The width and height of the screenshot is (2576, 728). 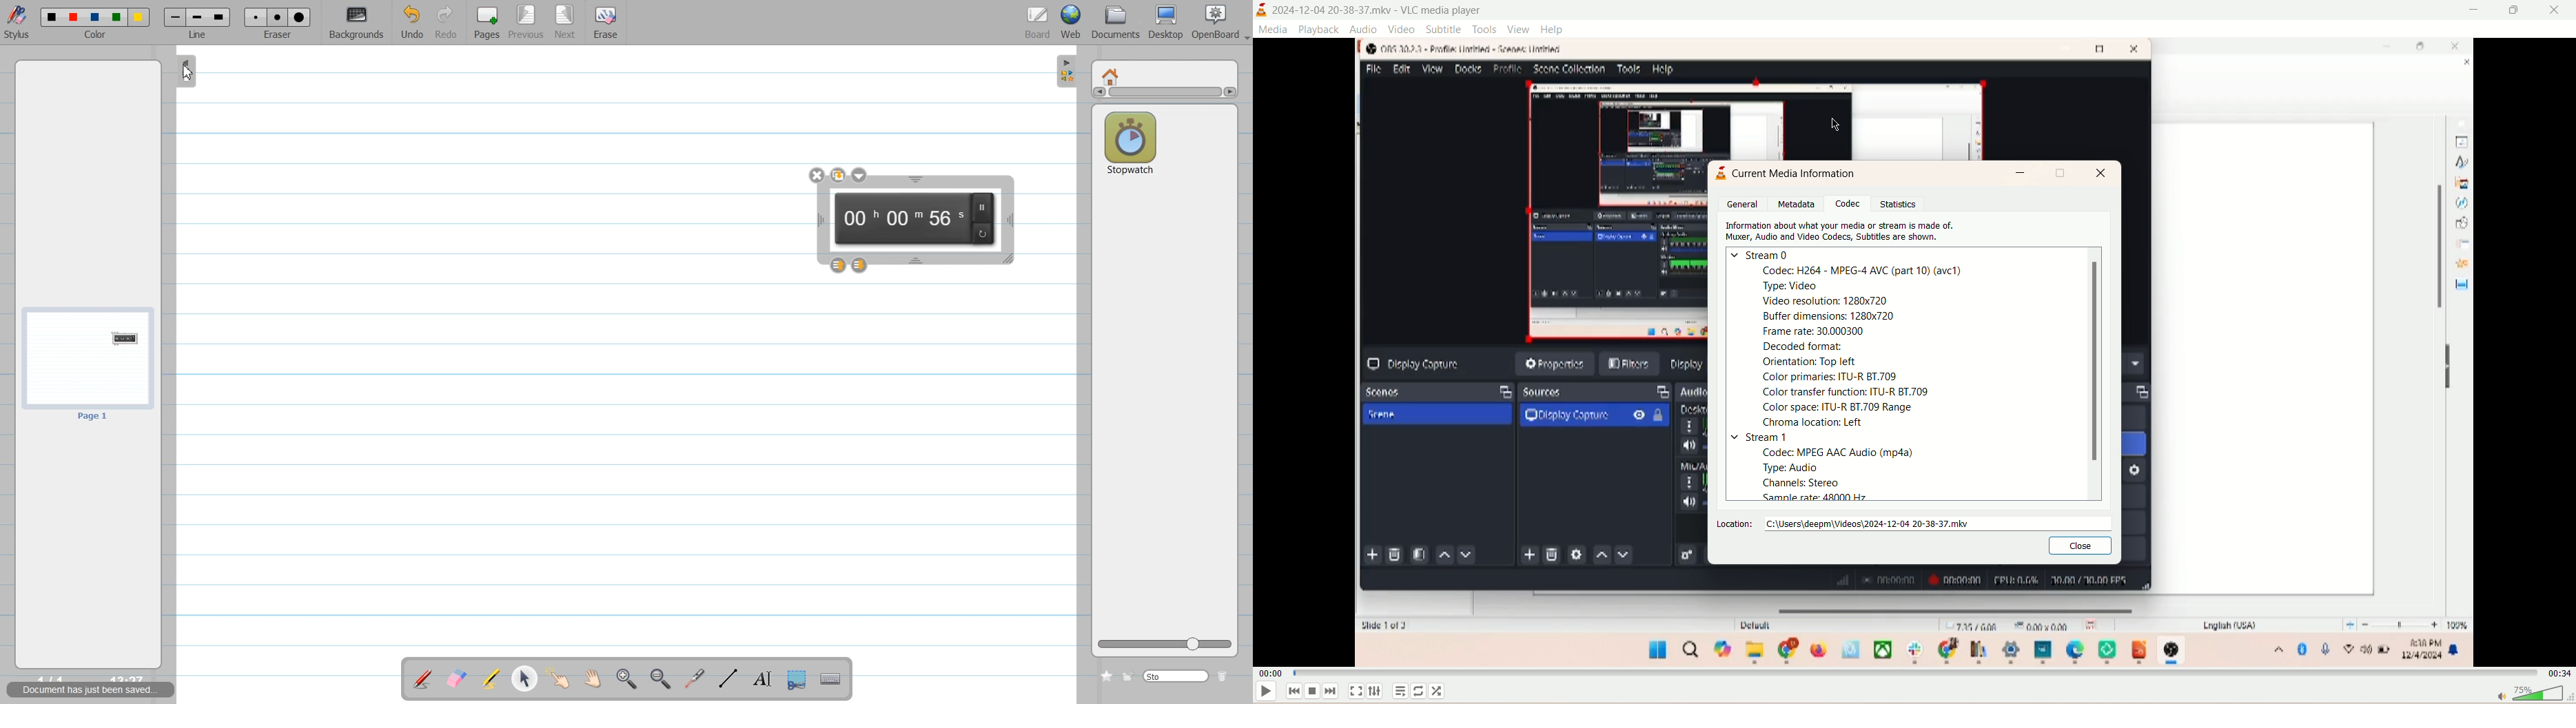 I want to click on stream 1, so click(x=1772, y=437).